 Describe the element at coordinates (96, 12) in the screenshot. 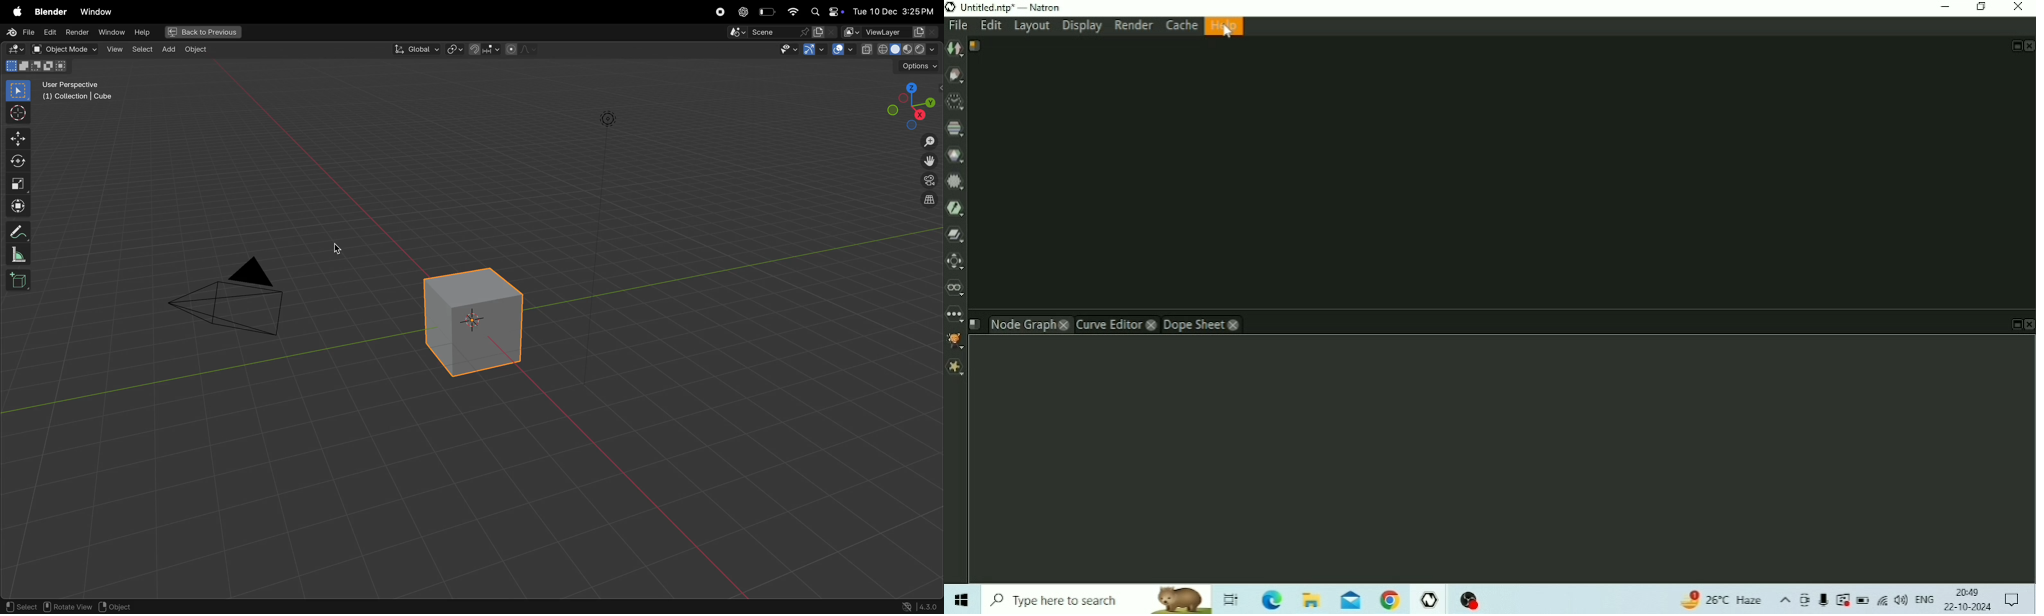

I see `Window` at that location.